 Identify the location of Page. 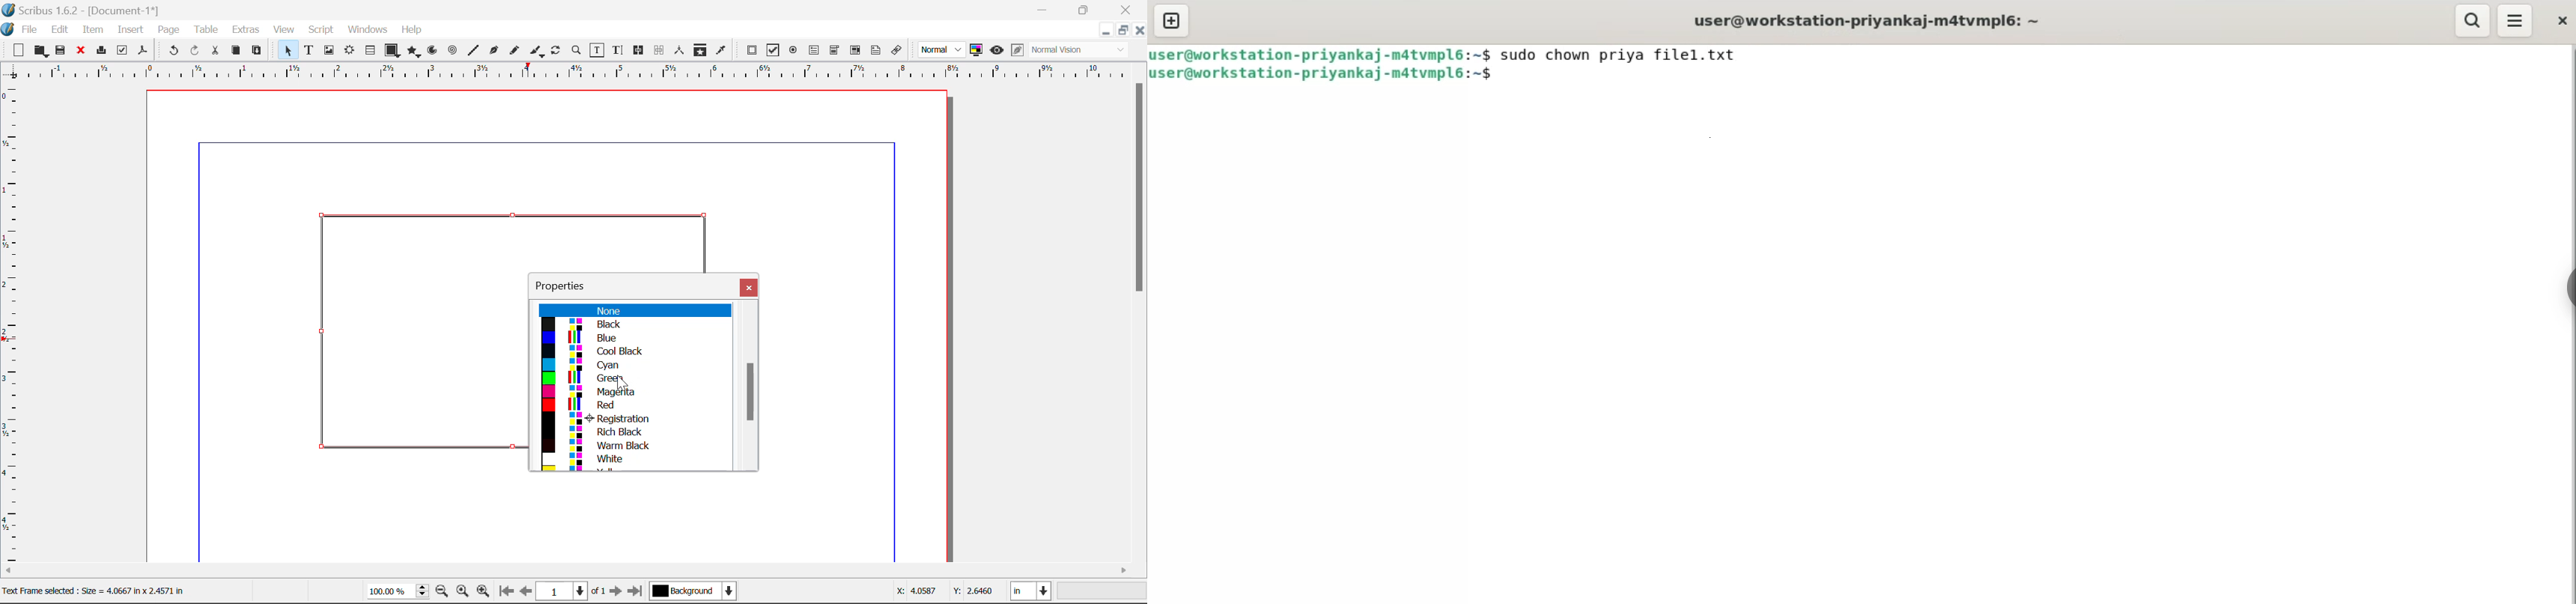
(168, 30).